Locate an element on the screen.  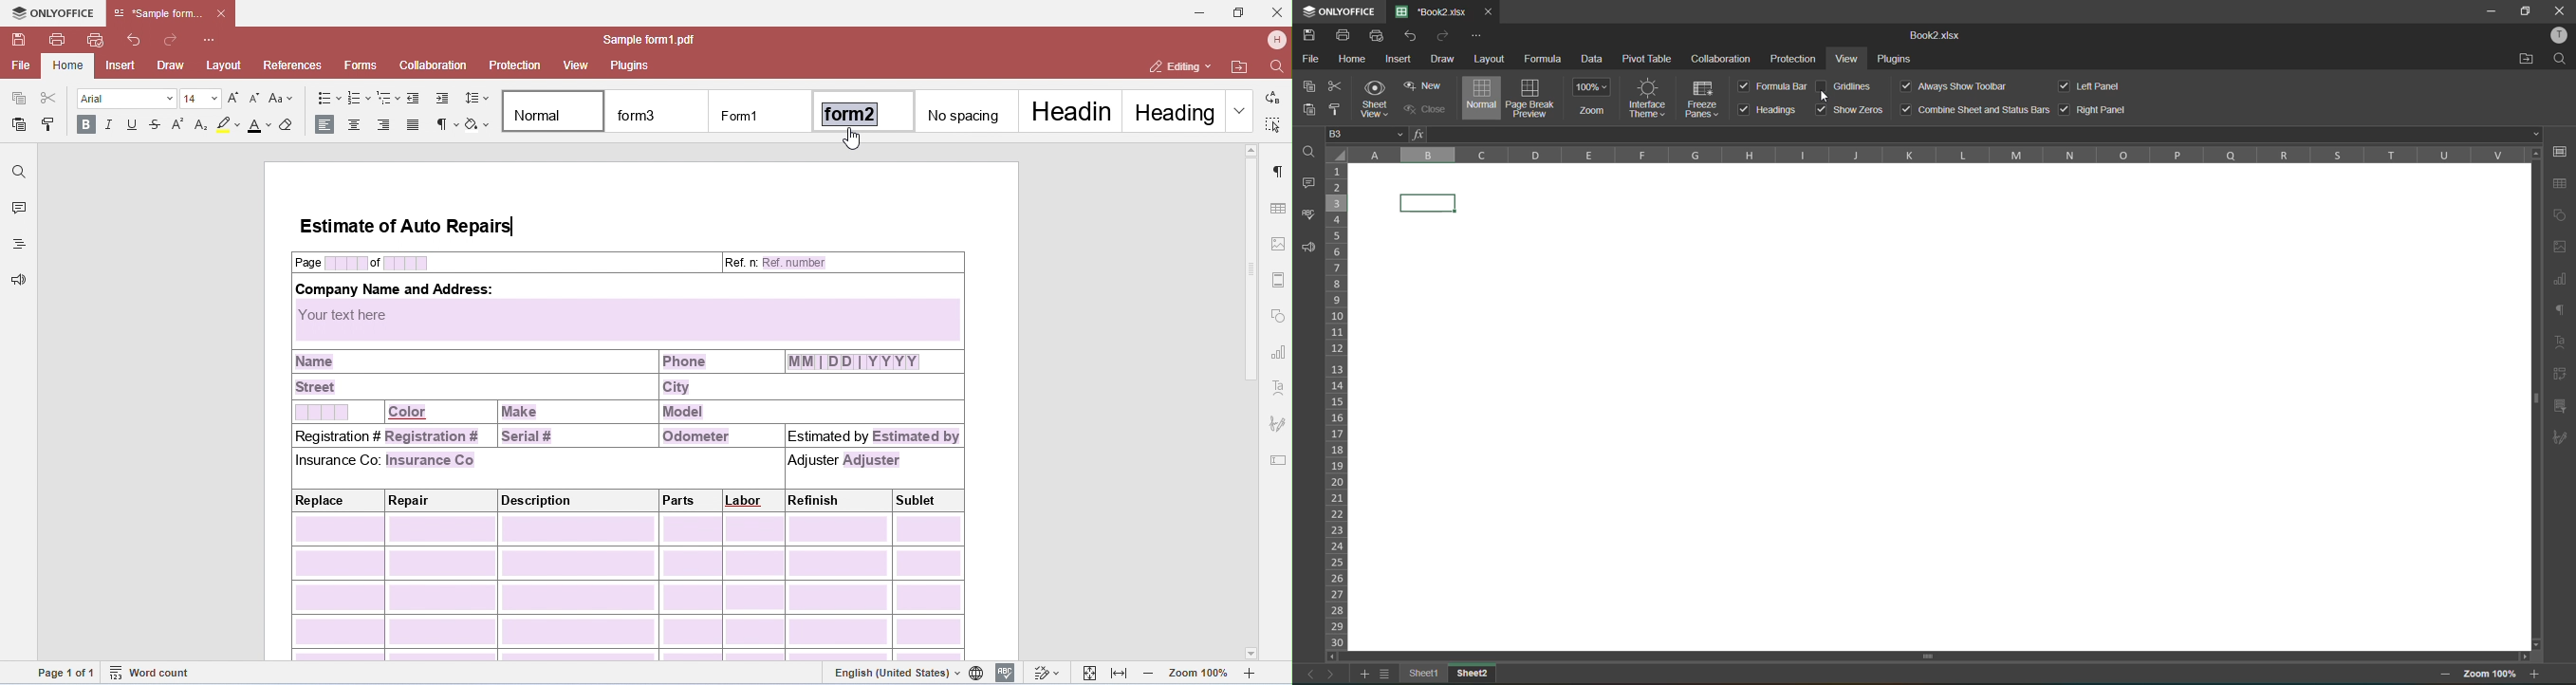
protection is located at coordinates (1797, 58).